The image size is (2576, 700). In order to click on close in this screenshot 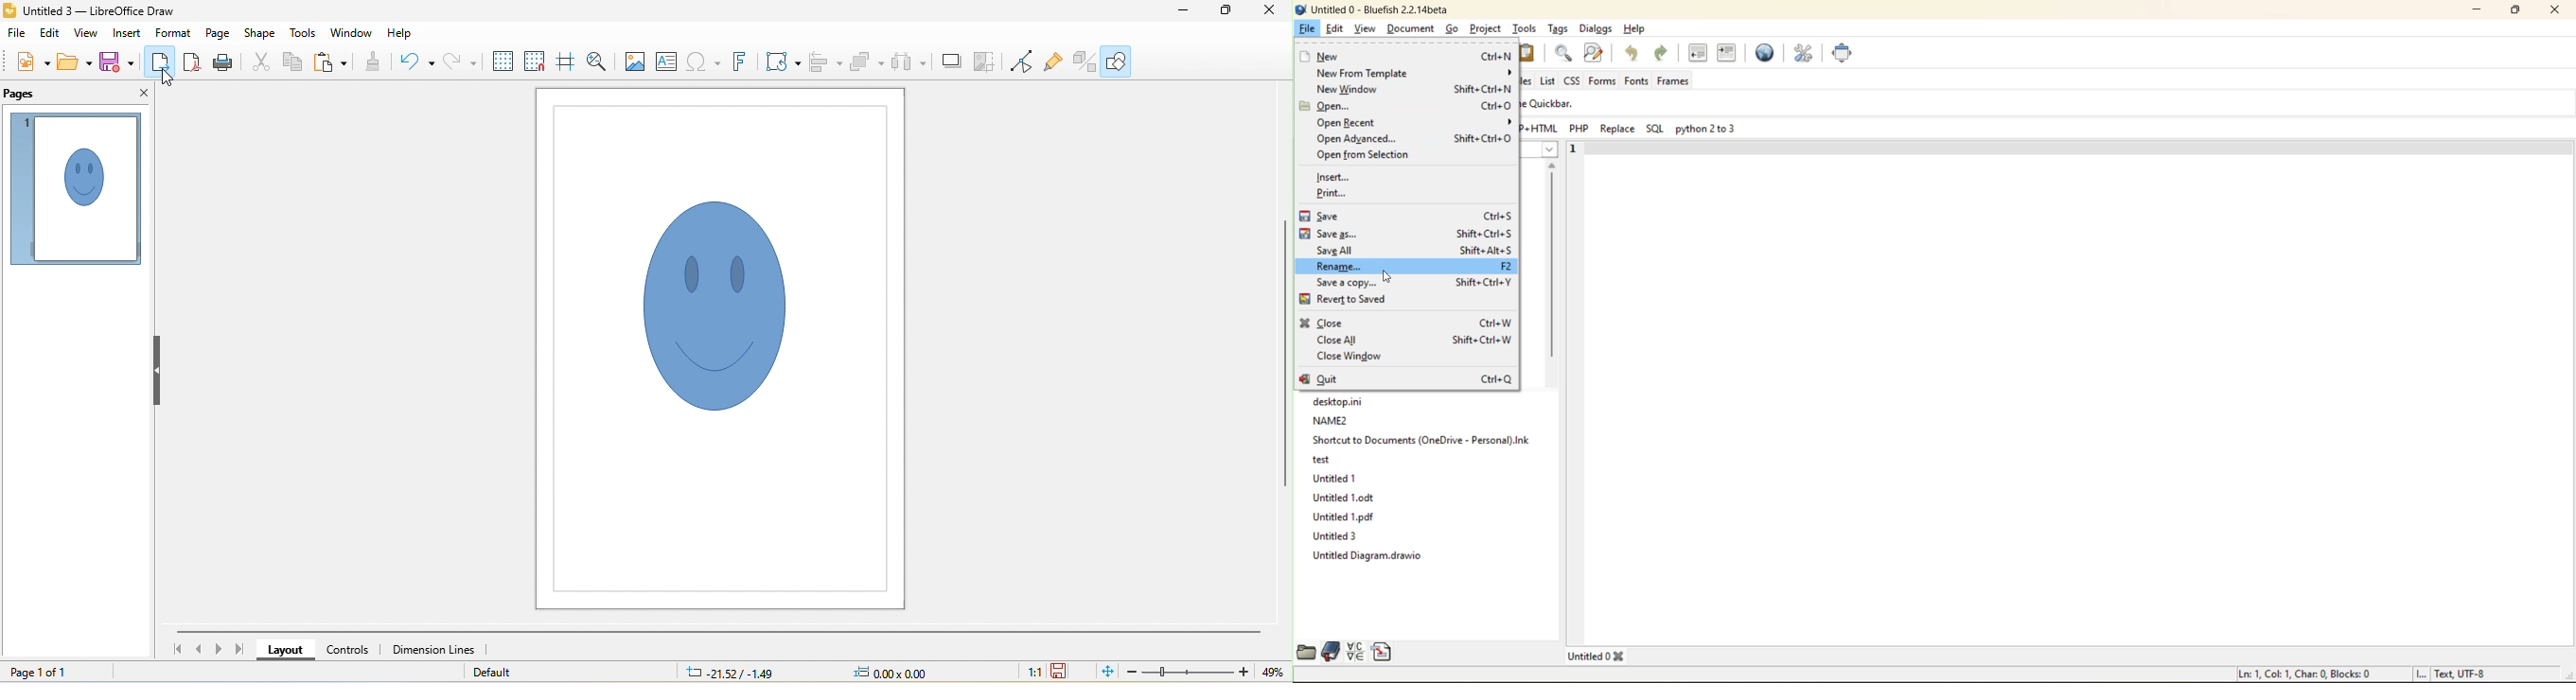, I will do `click(1335, 319)`.